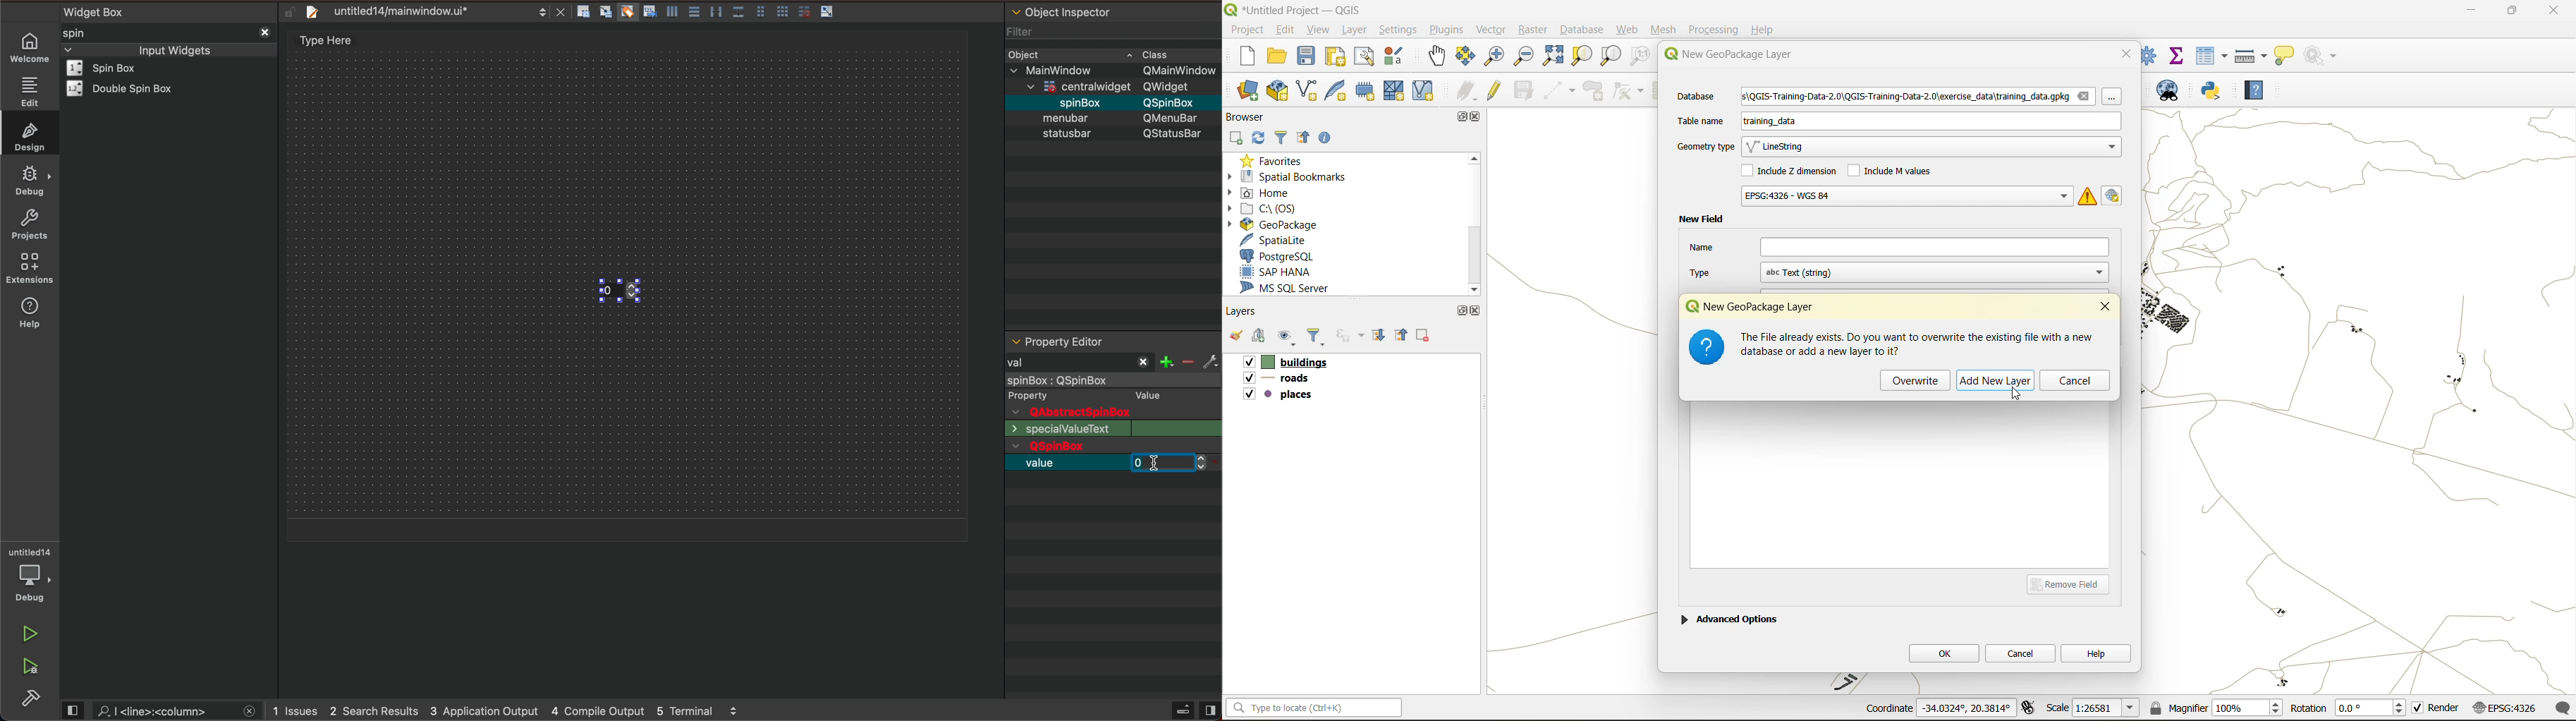  I want to click on magnifier(100%), so click(2213, 708).